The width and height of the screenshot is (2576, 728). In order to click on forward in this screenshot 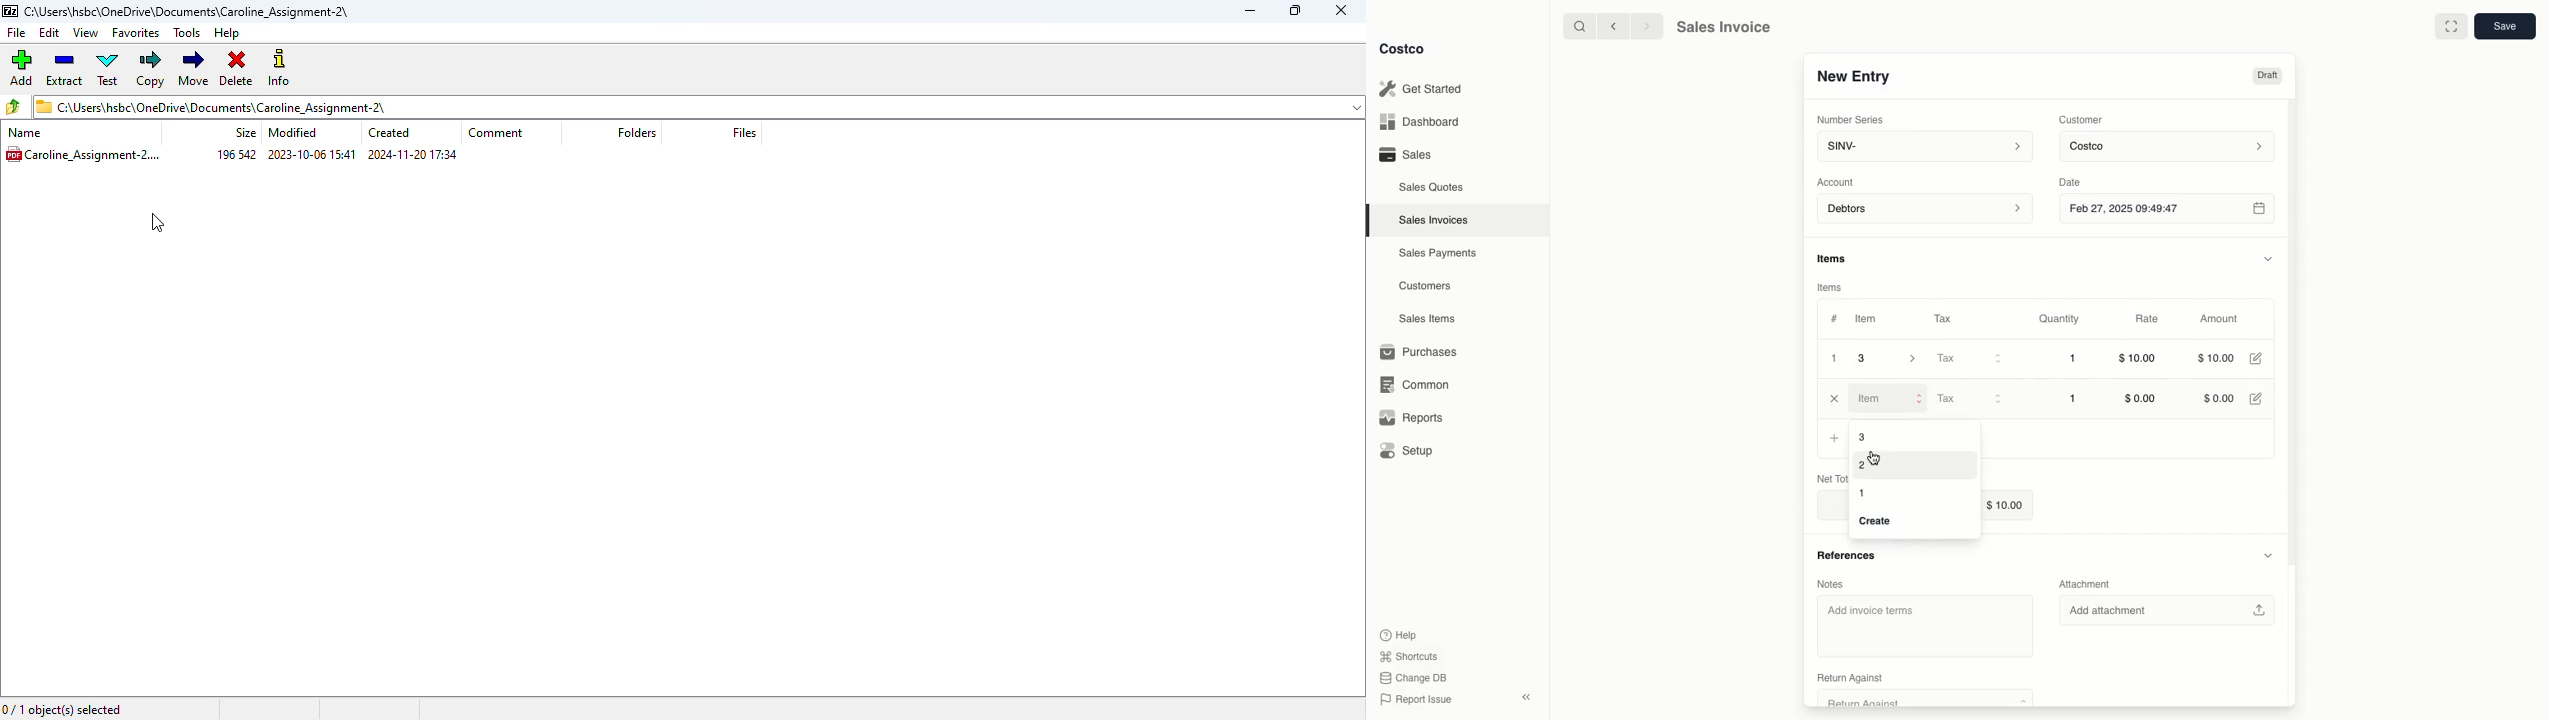, I will do `click(1645, 25)`.